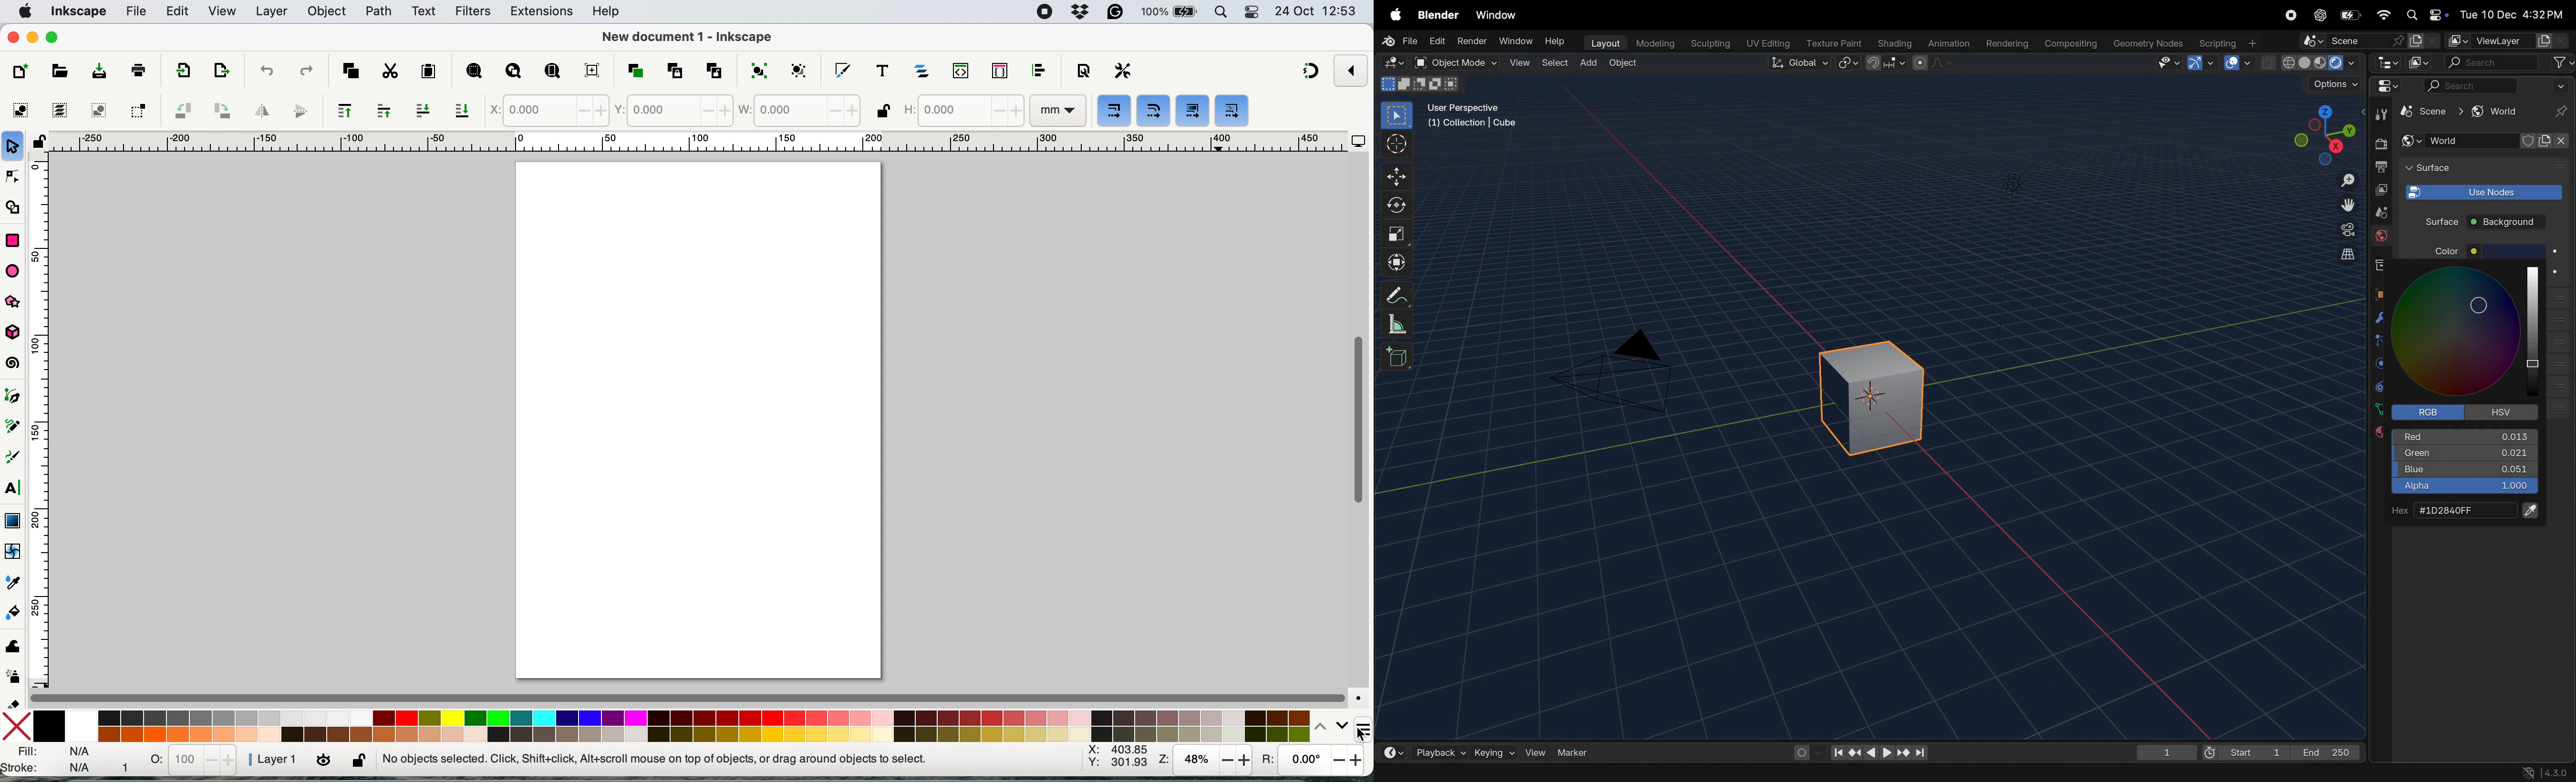  Describe the element at coordinates (1397, 234) in the screenshot. I see `shape` at that location.